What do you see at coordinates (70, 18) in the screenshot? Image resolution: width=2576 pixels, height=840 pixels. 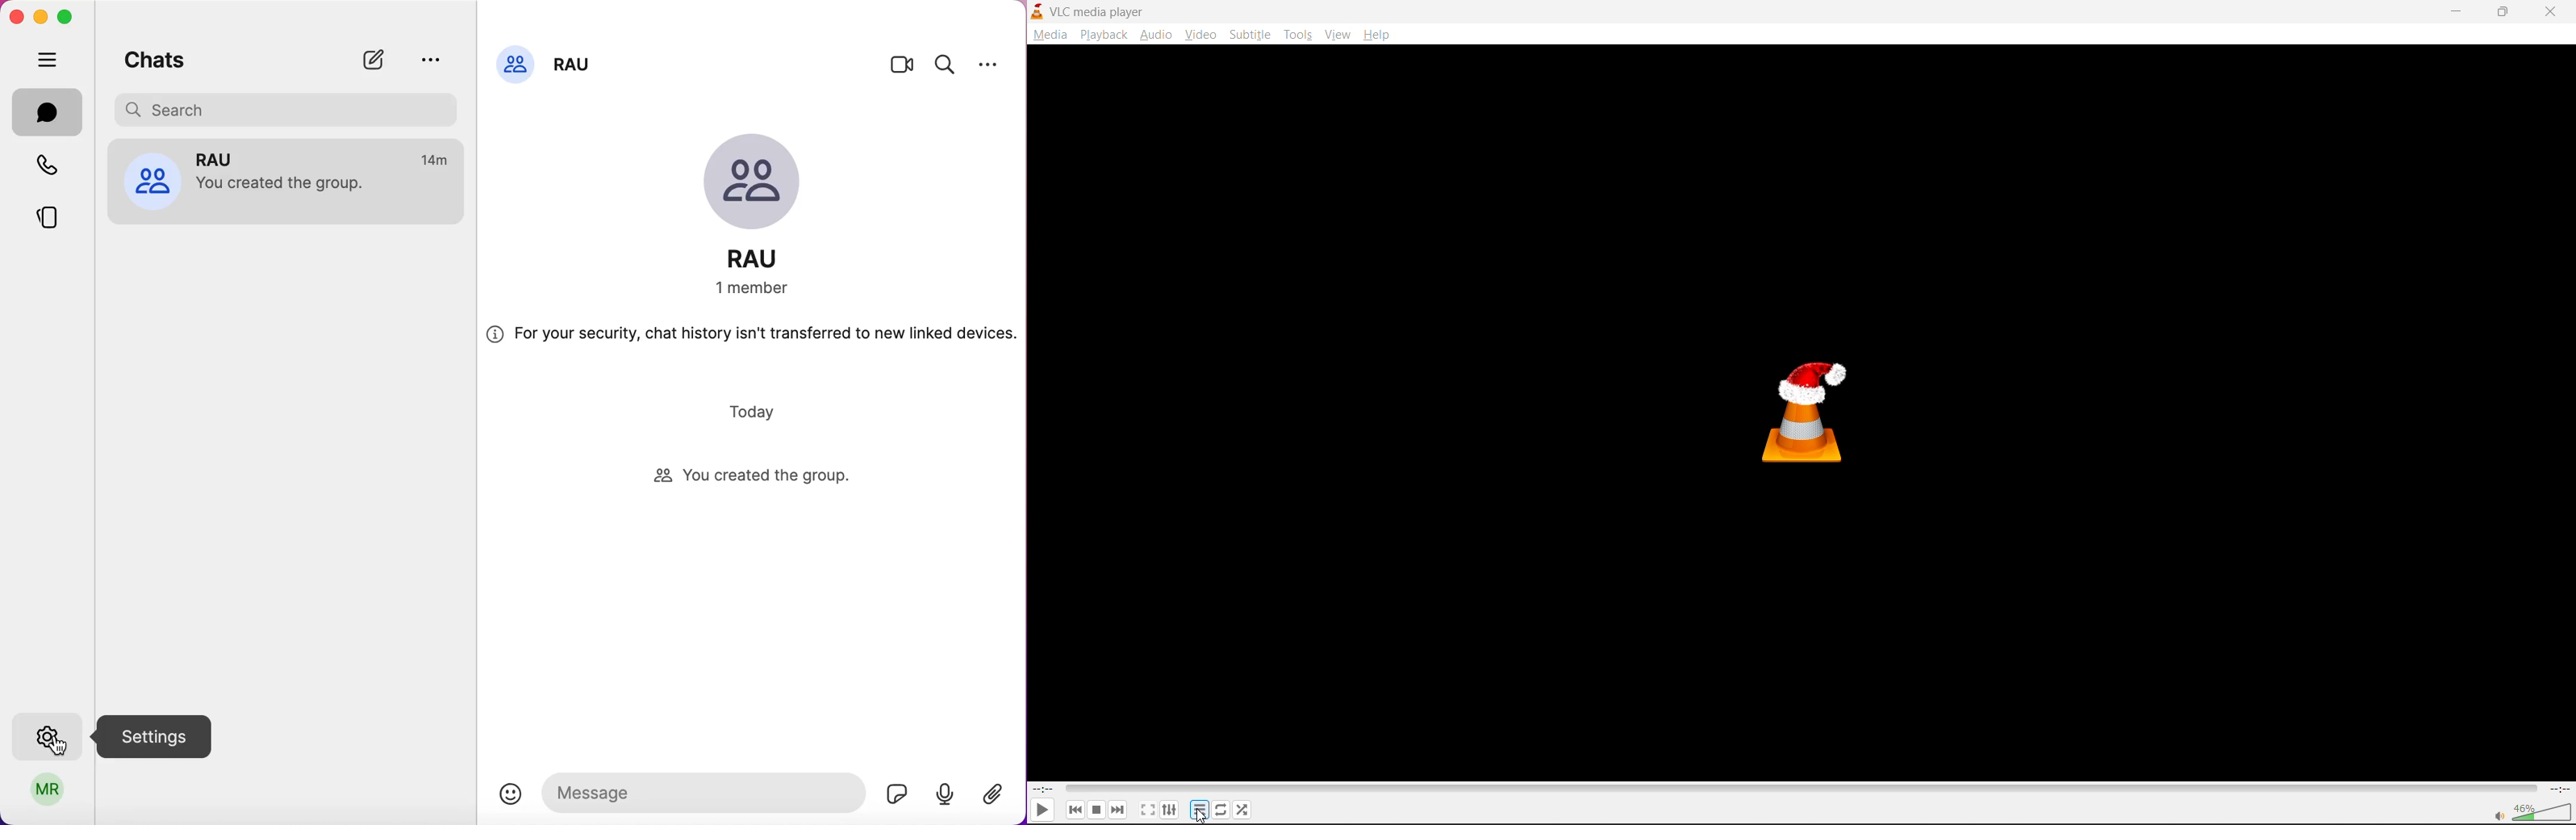 I see `maximize` at bounding box center [70, 18].